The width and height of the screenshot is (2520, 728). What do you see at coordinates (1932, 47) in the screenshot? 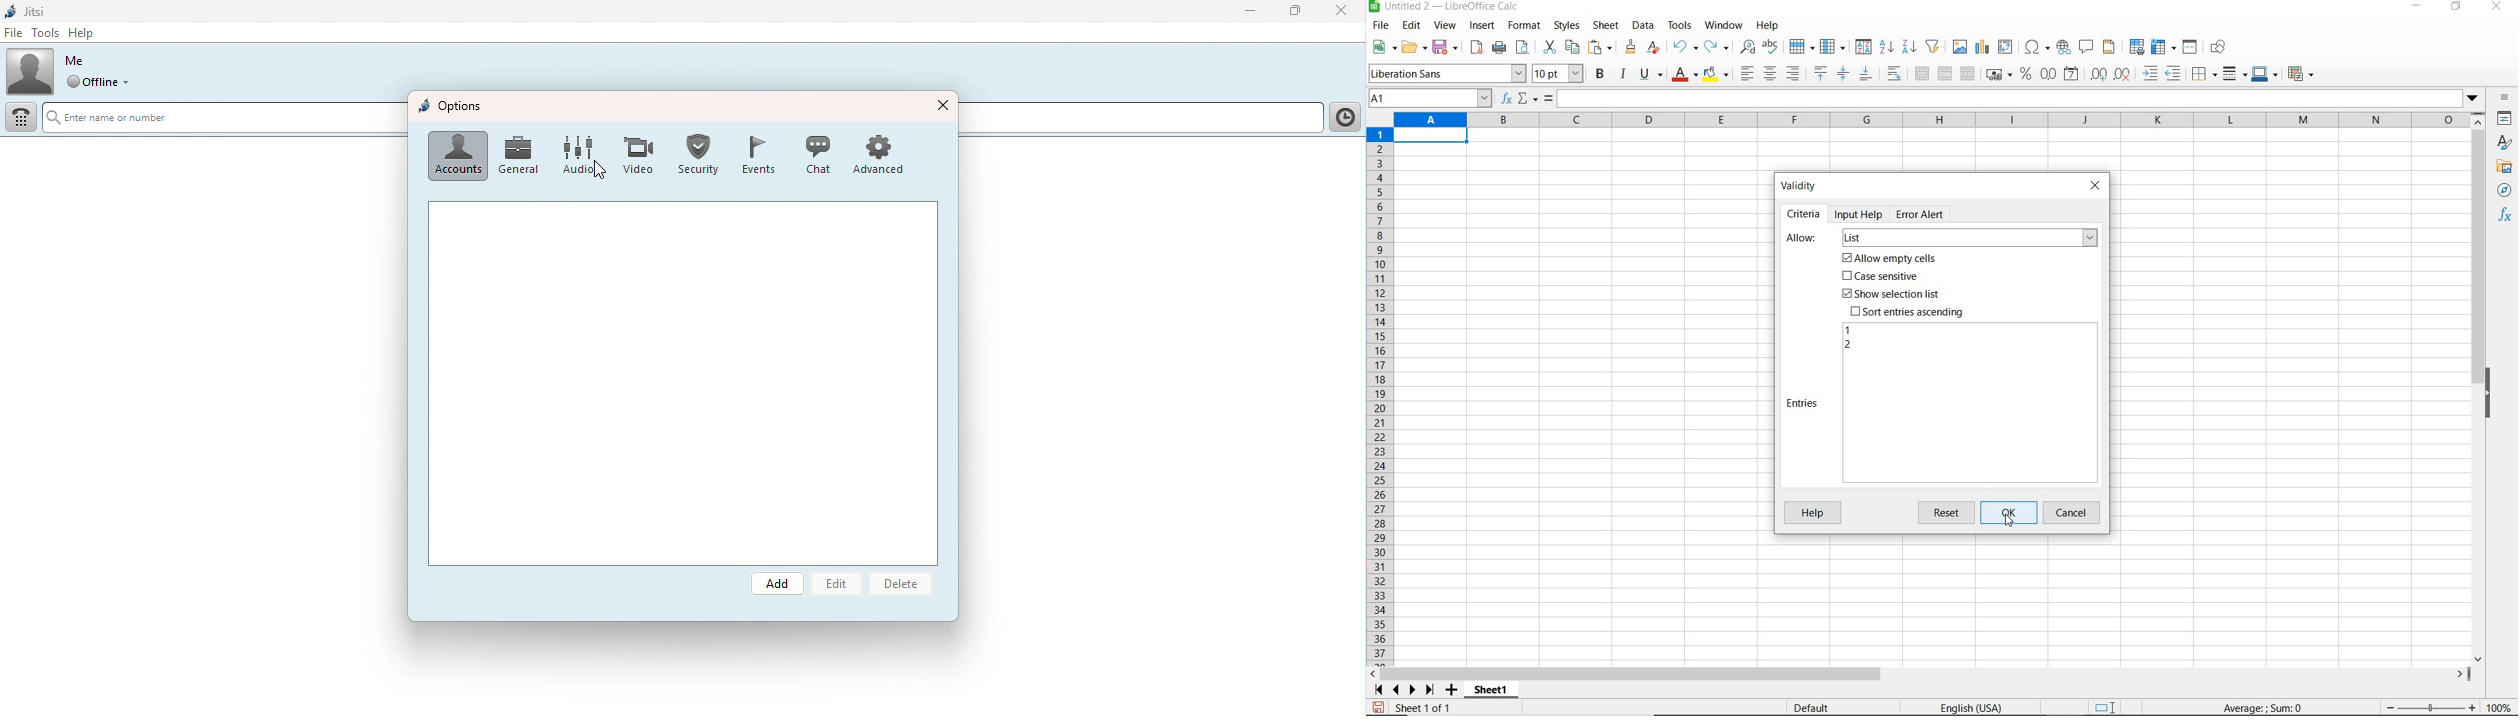
I see `autofilter` at bounding box center [1932, 47].